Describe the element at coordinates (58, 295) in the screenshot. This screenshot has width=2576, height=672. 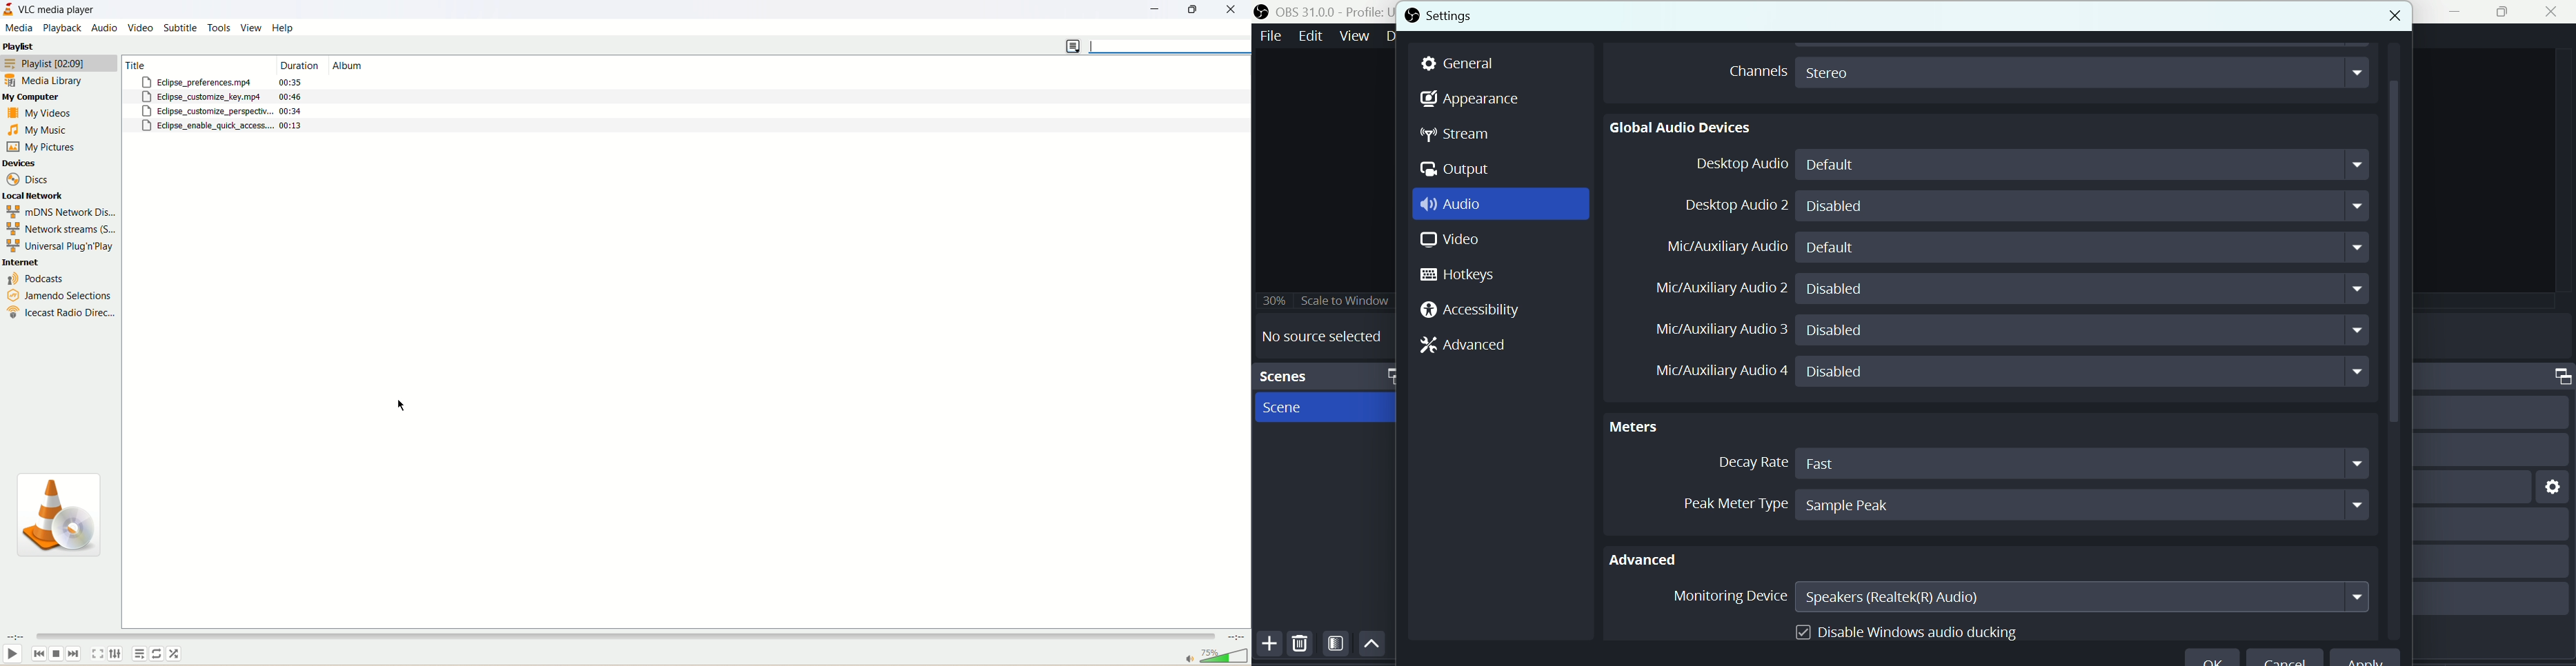
I see `Jamendo selections` at that location.